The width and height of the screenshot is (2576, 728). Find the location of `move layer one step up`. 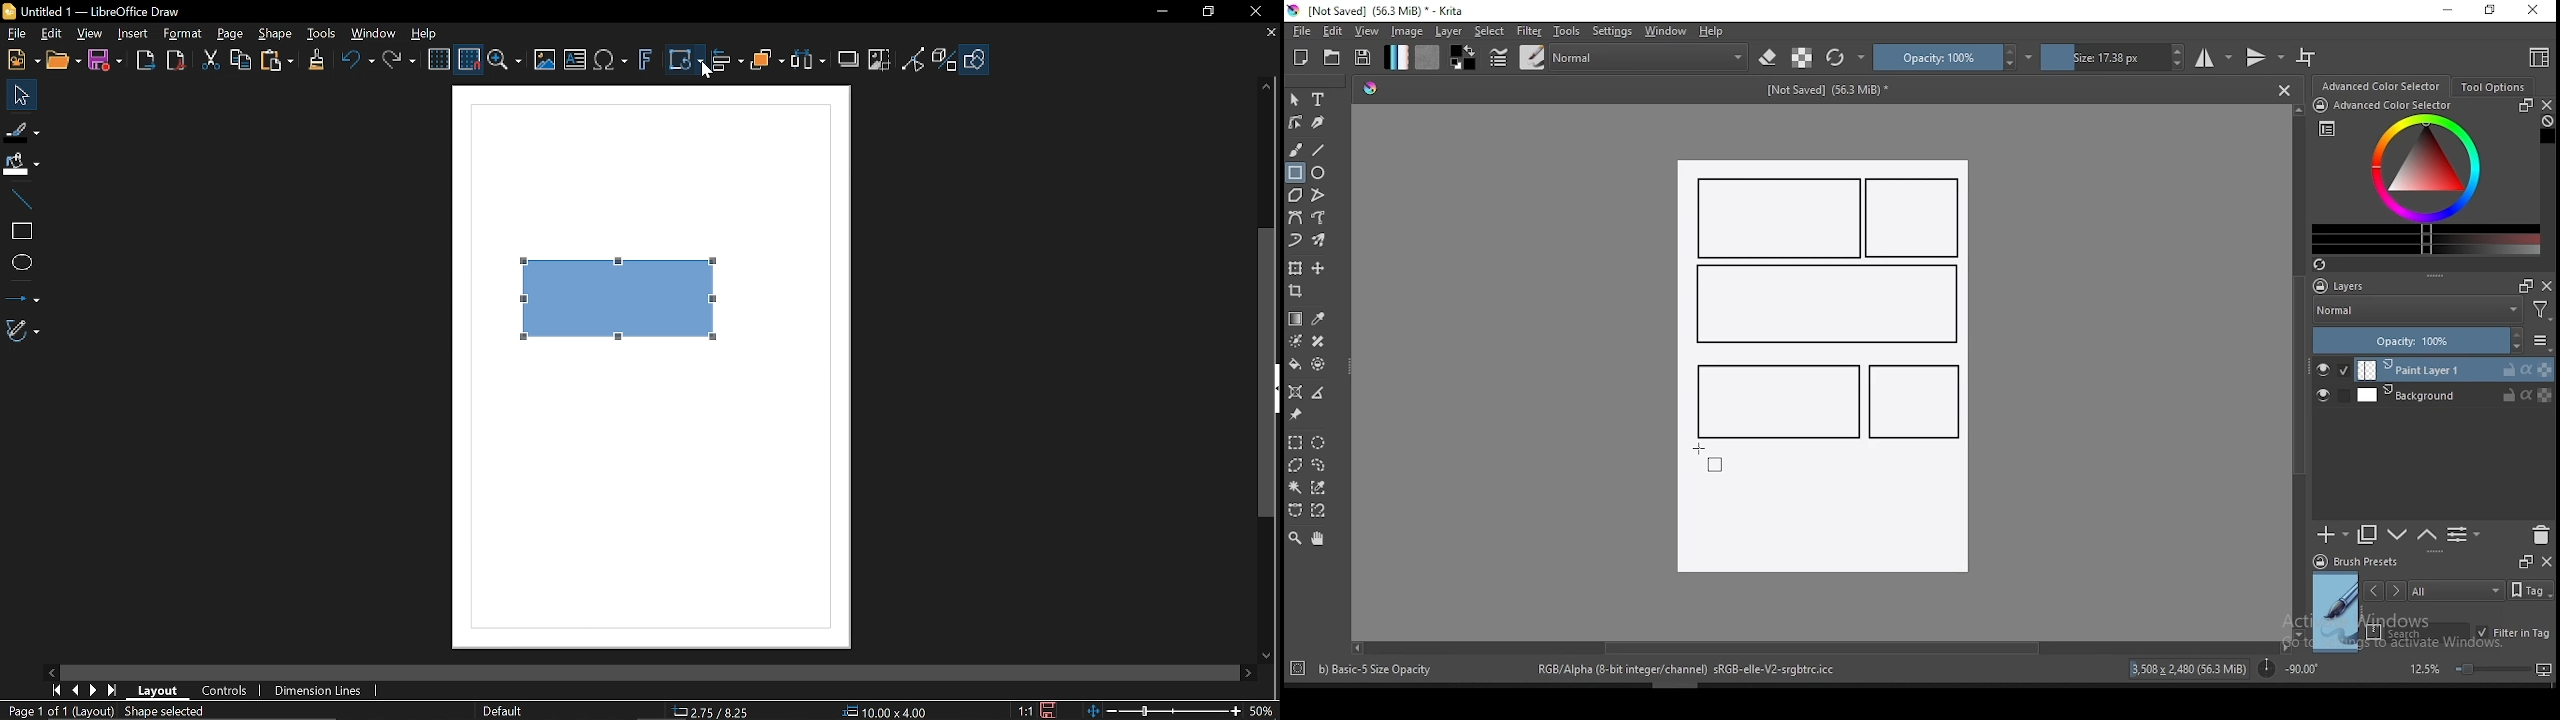

move layer one step up is located at coordinates (2398, 537).